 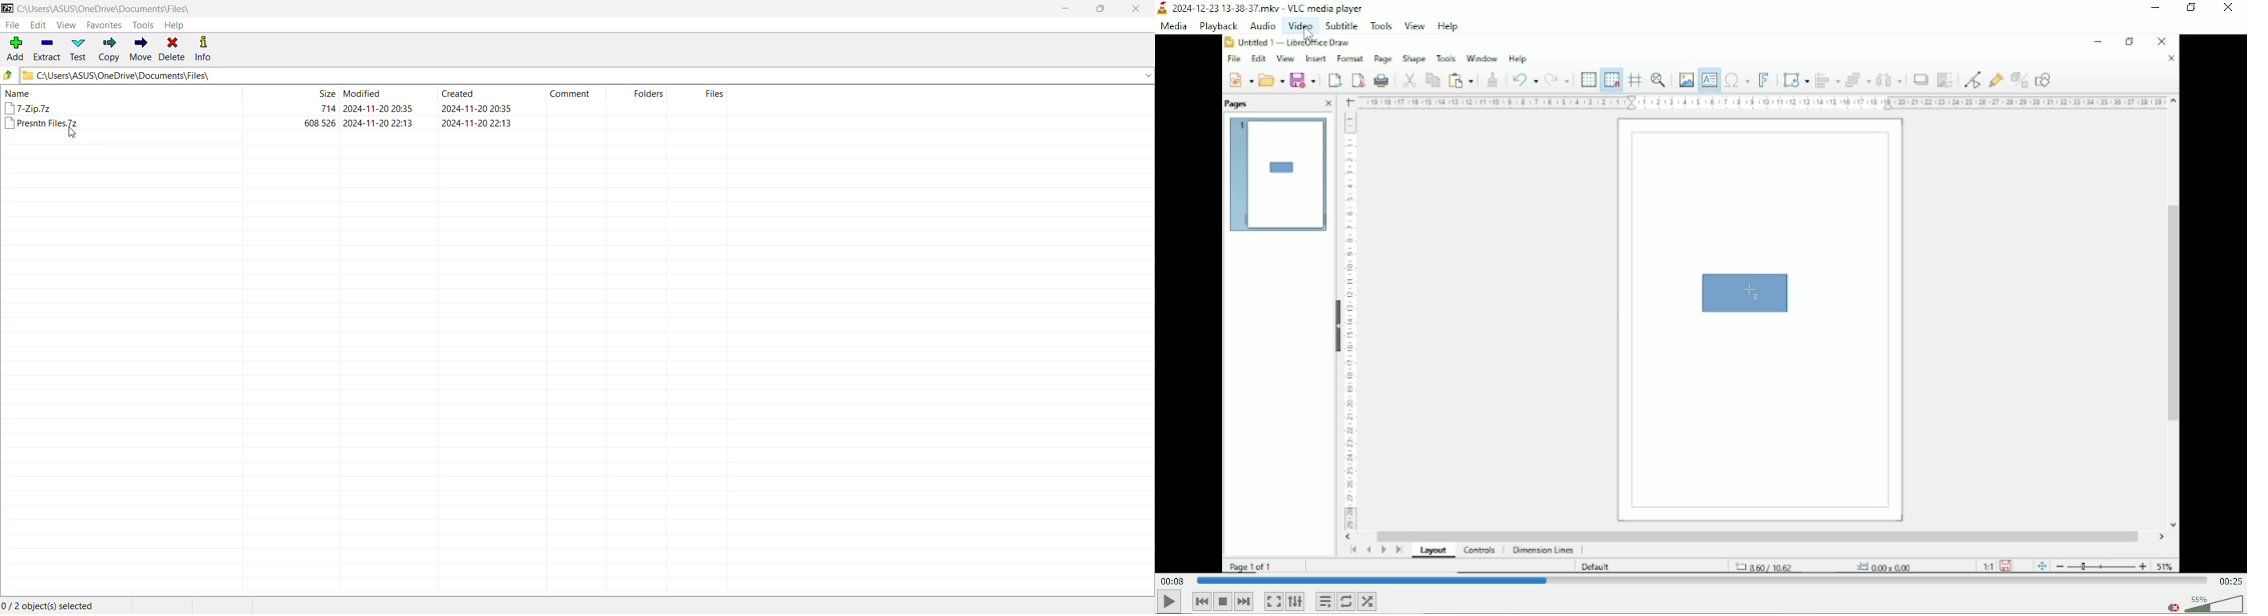 I want to click on Toggle playlist, so click(x=1324, y=600).